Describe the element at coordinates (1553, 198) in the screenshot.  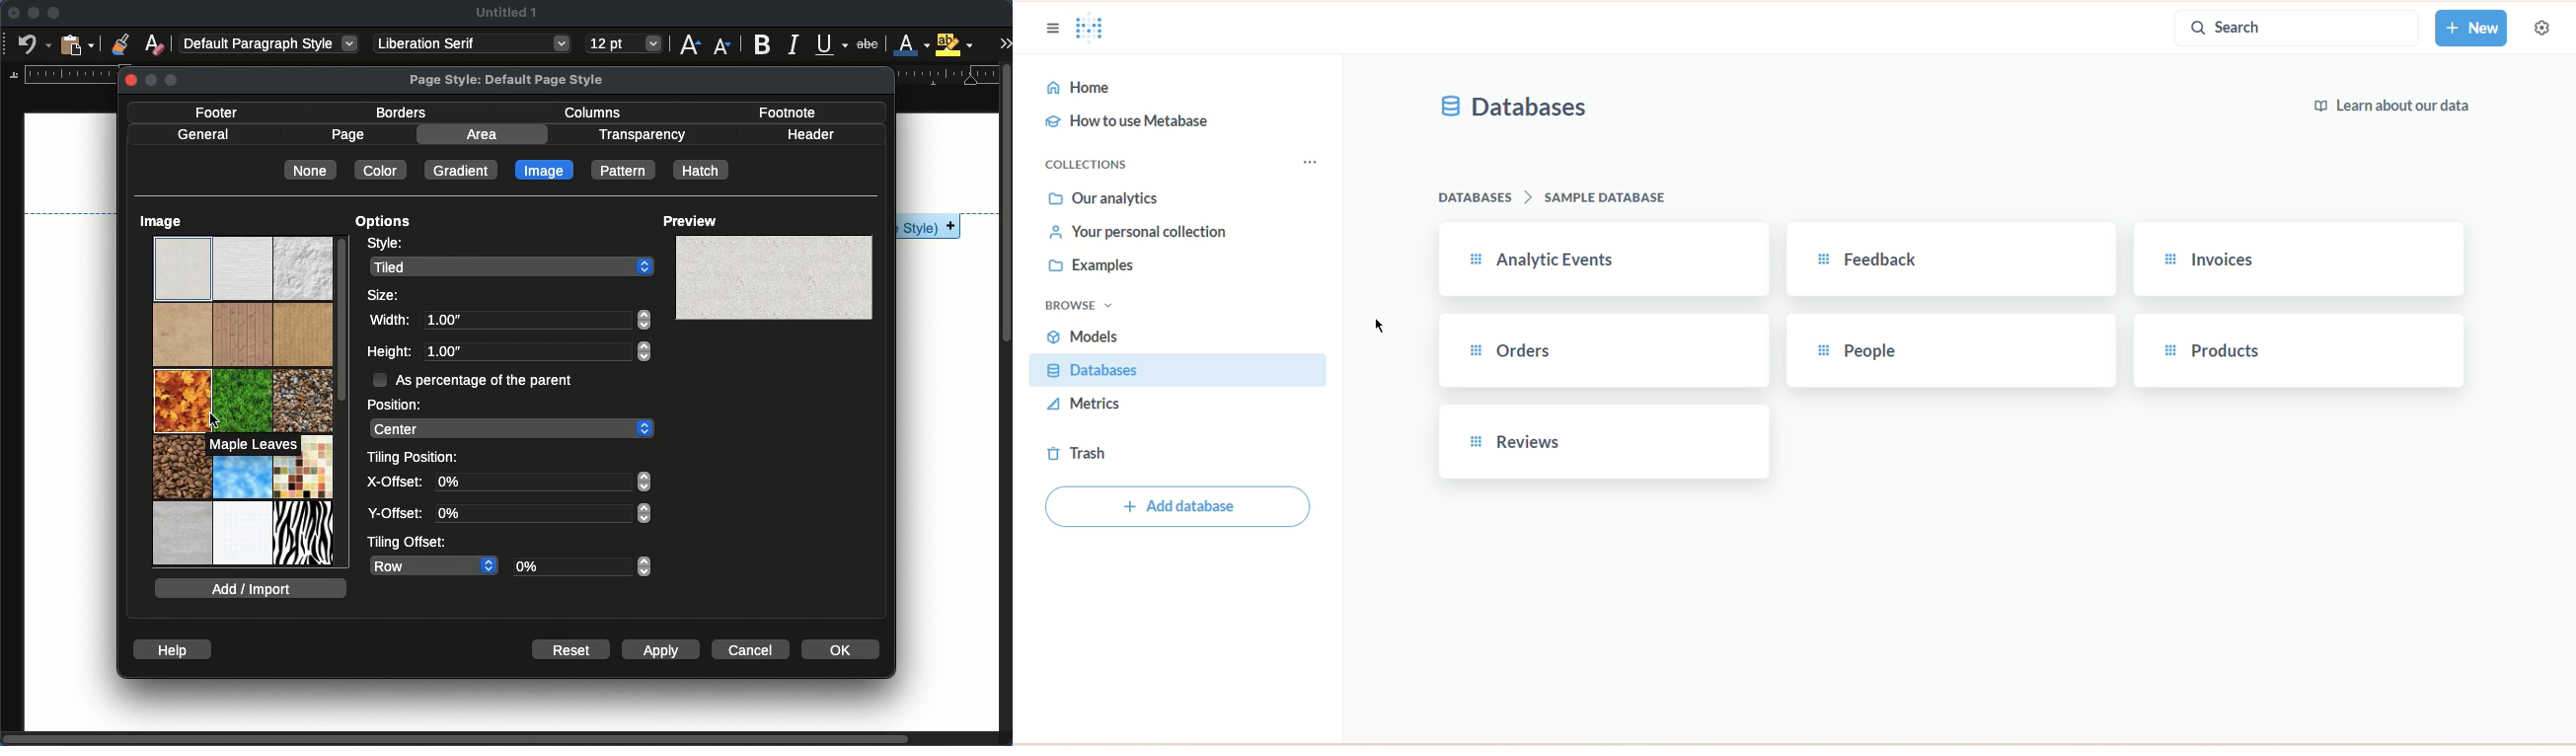
I see `location` at that location.